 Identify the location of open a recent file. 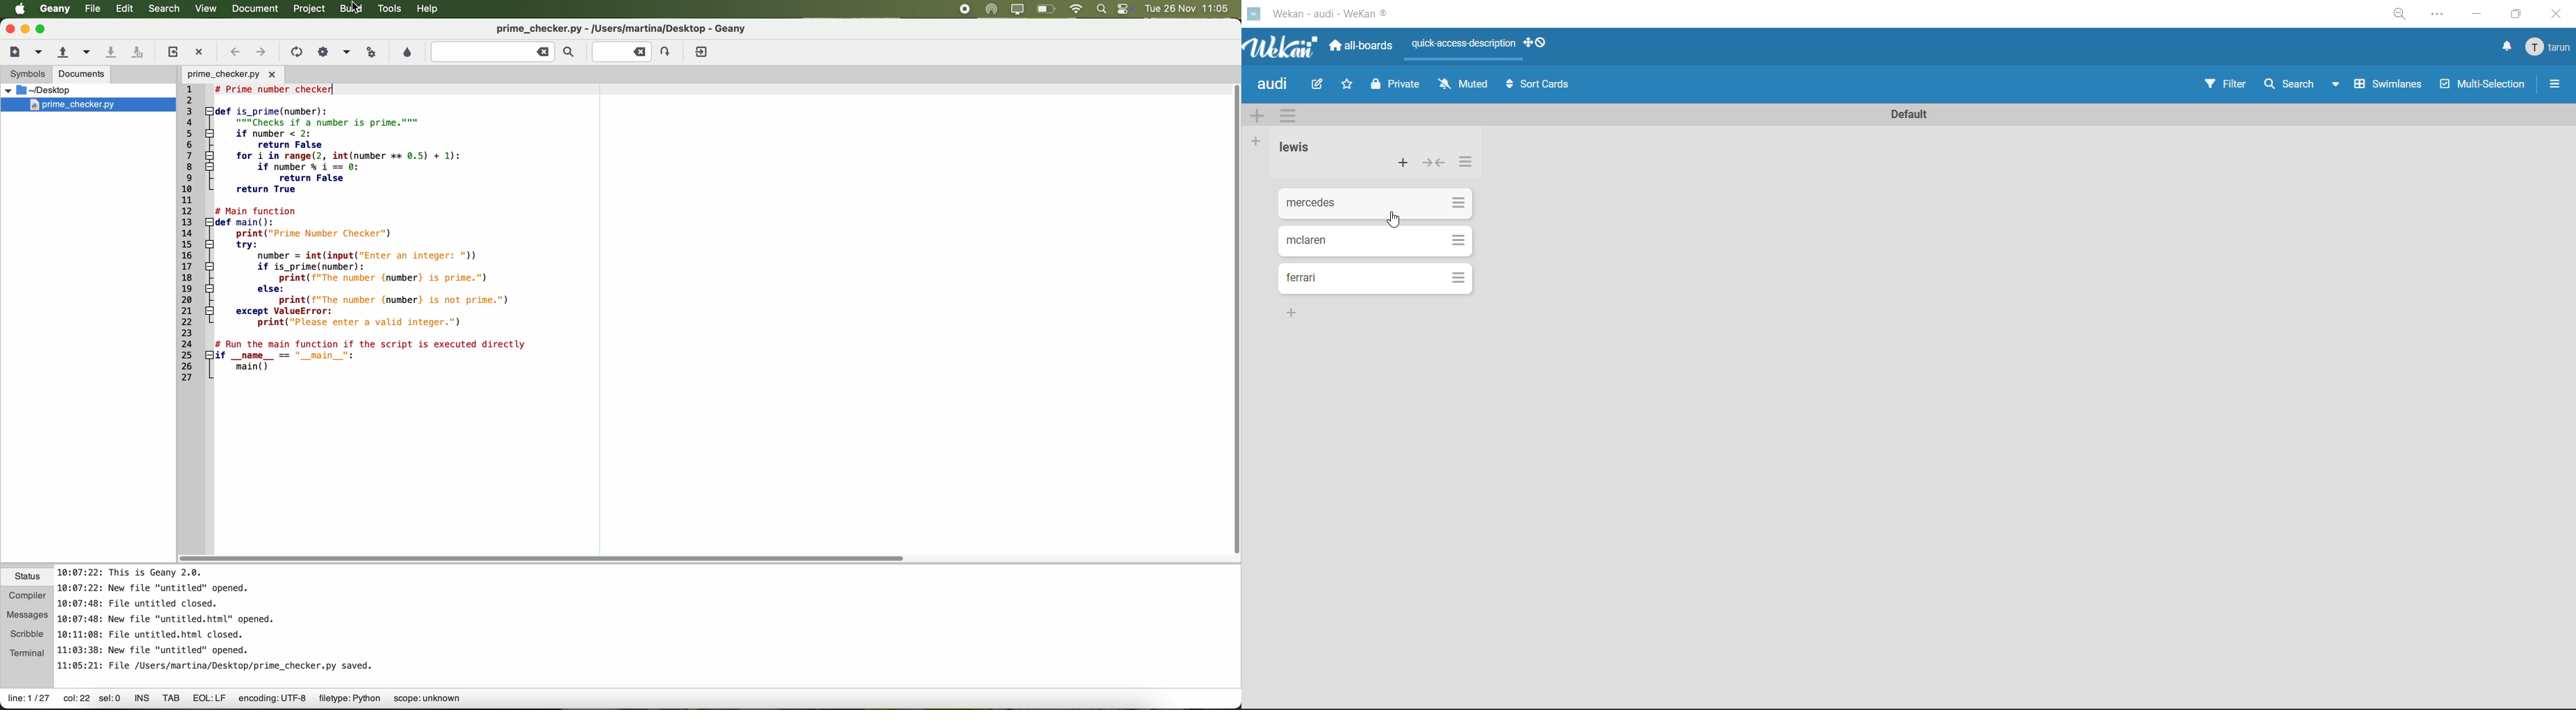
(85, 52).